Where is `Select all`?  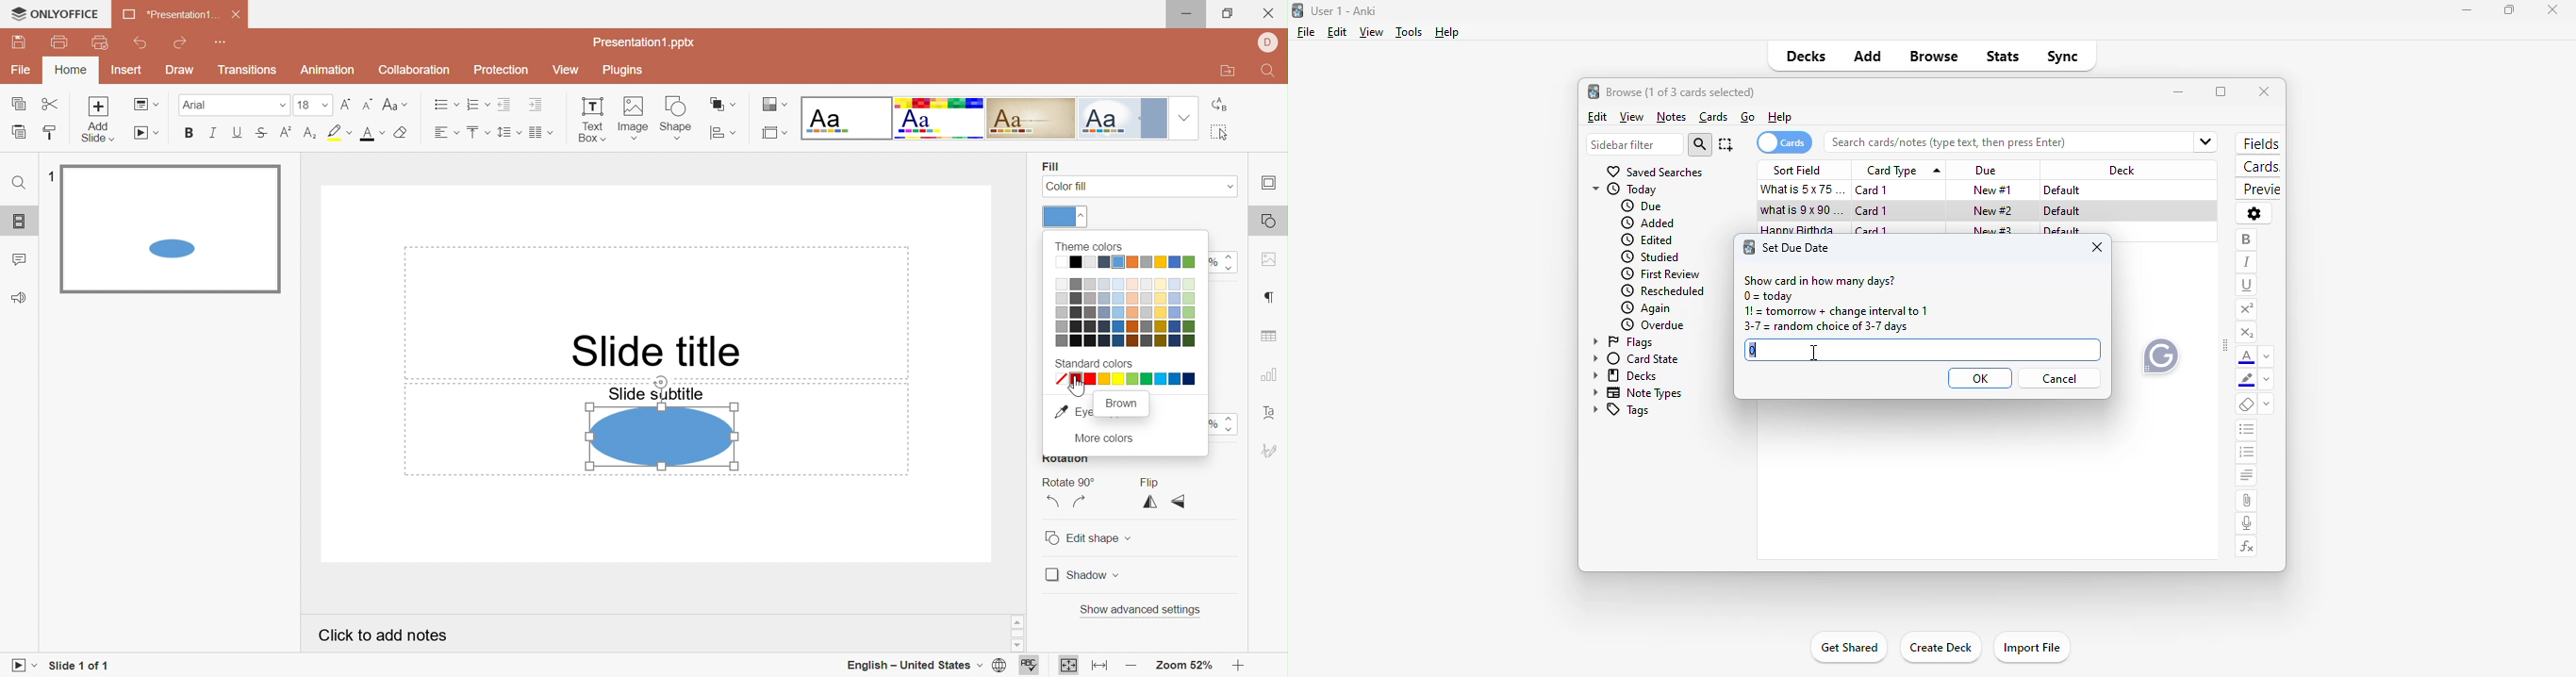 Select all is located at coordinates (1220, 132).